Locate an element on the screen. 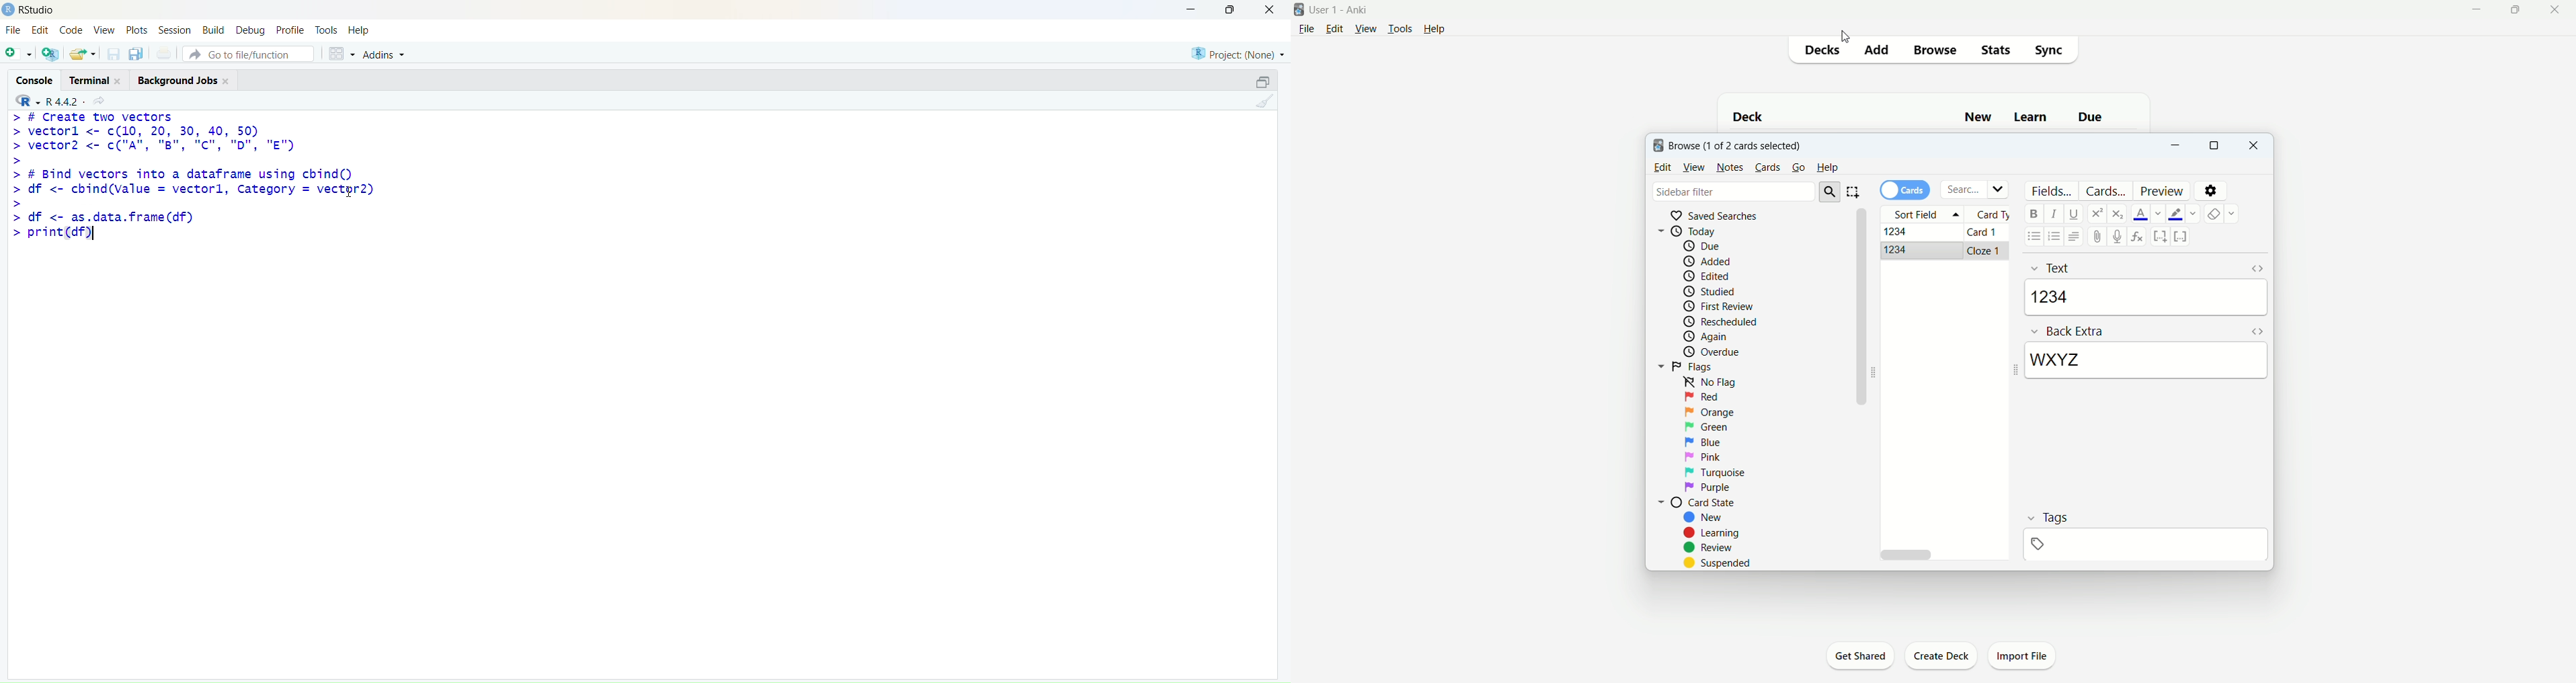 This screenshot has width=2576, height=700. again is located at coordinates (1705, 336).